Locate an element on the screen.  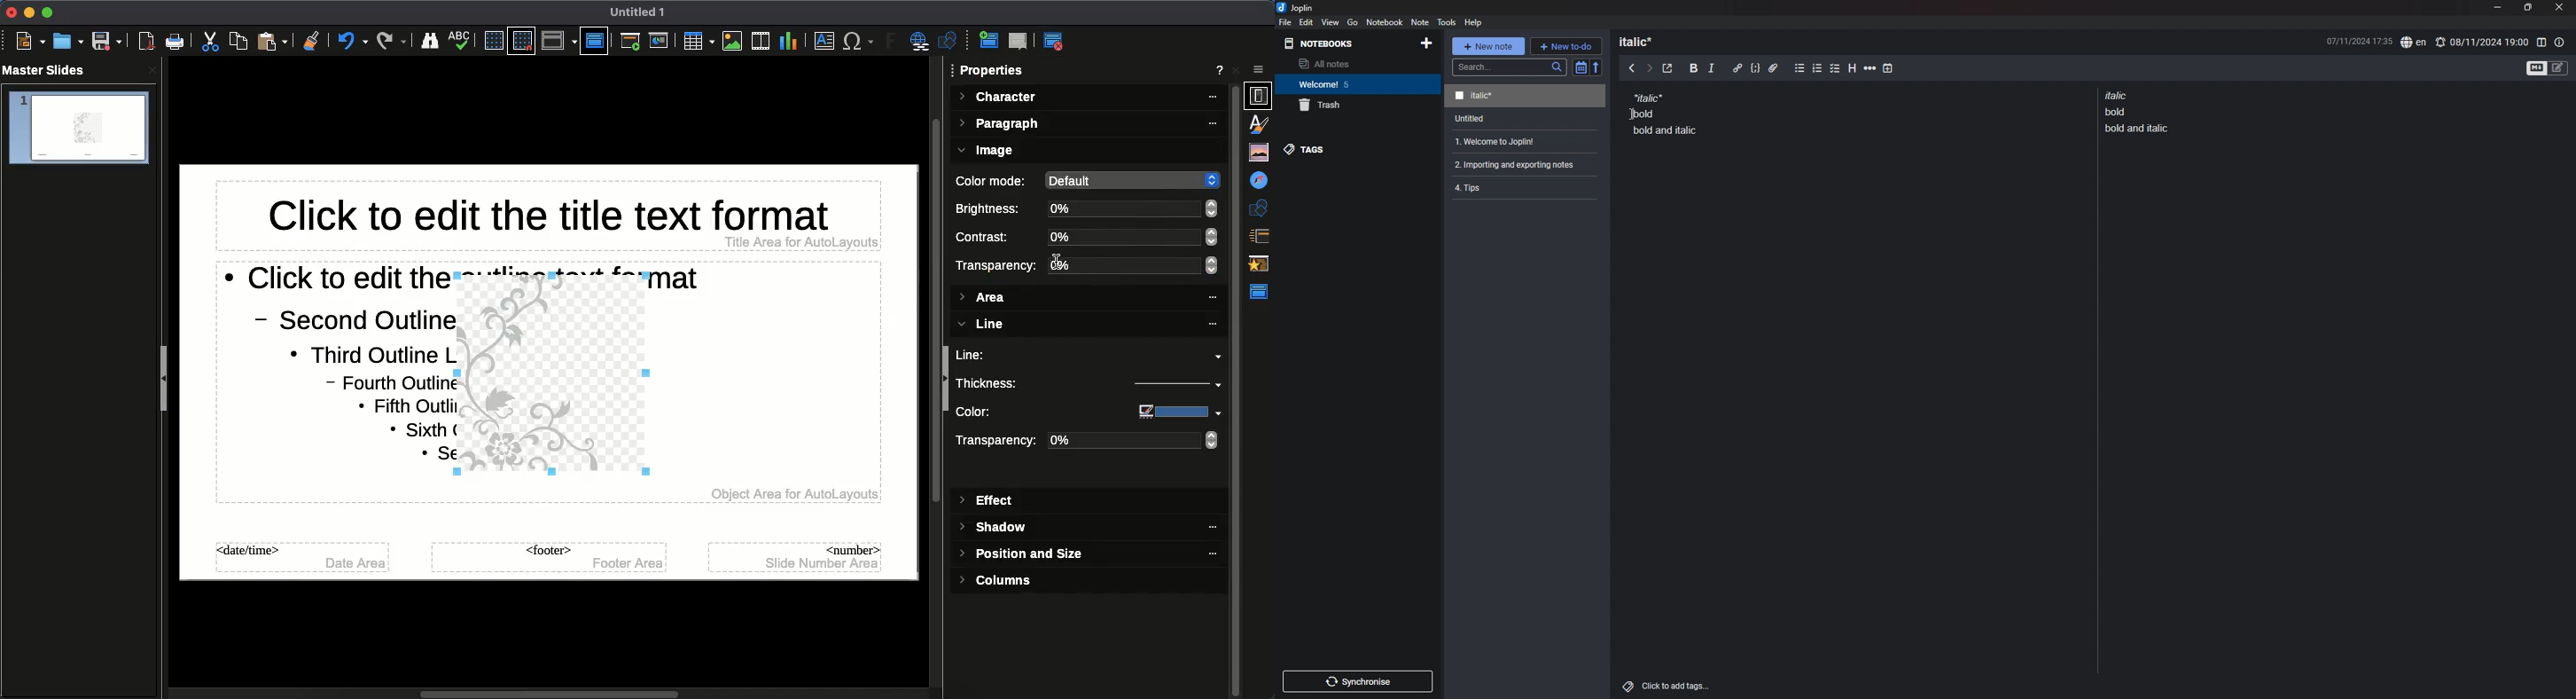
numbered list is located at coordinates (1818, 70).